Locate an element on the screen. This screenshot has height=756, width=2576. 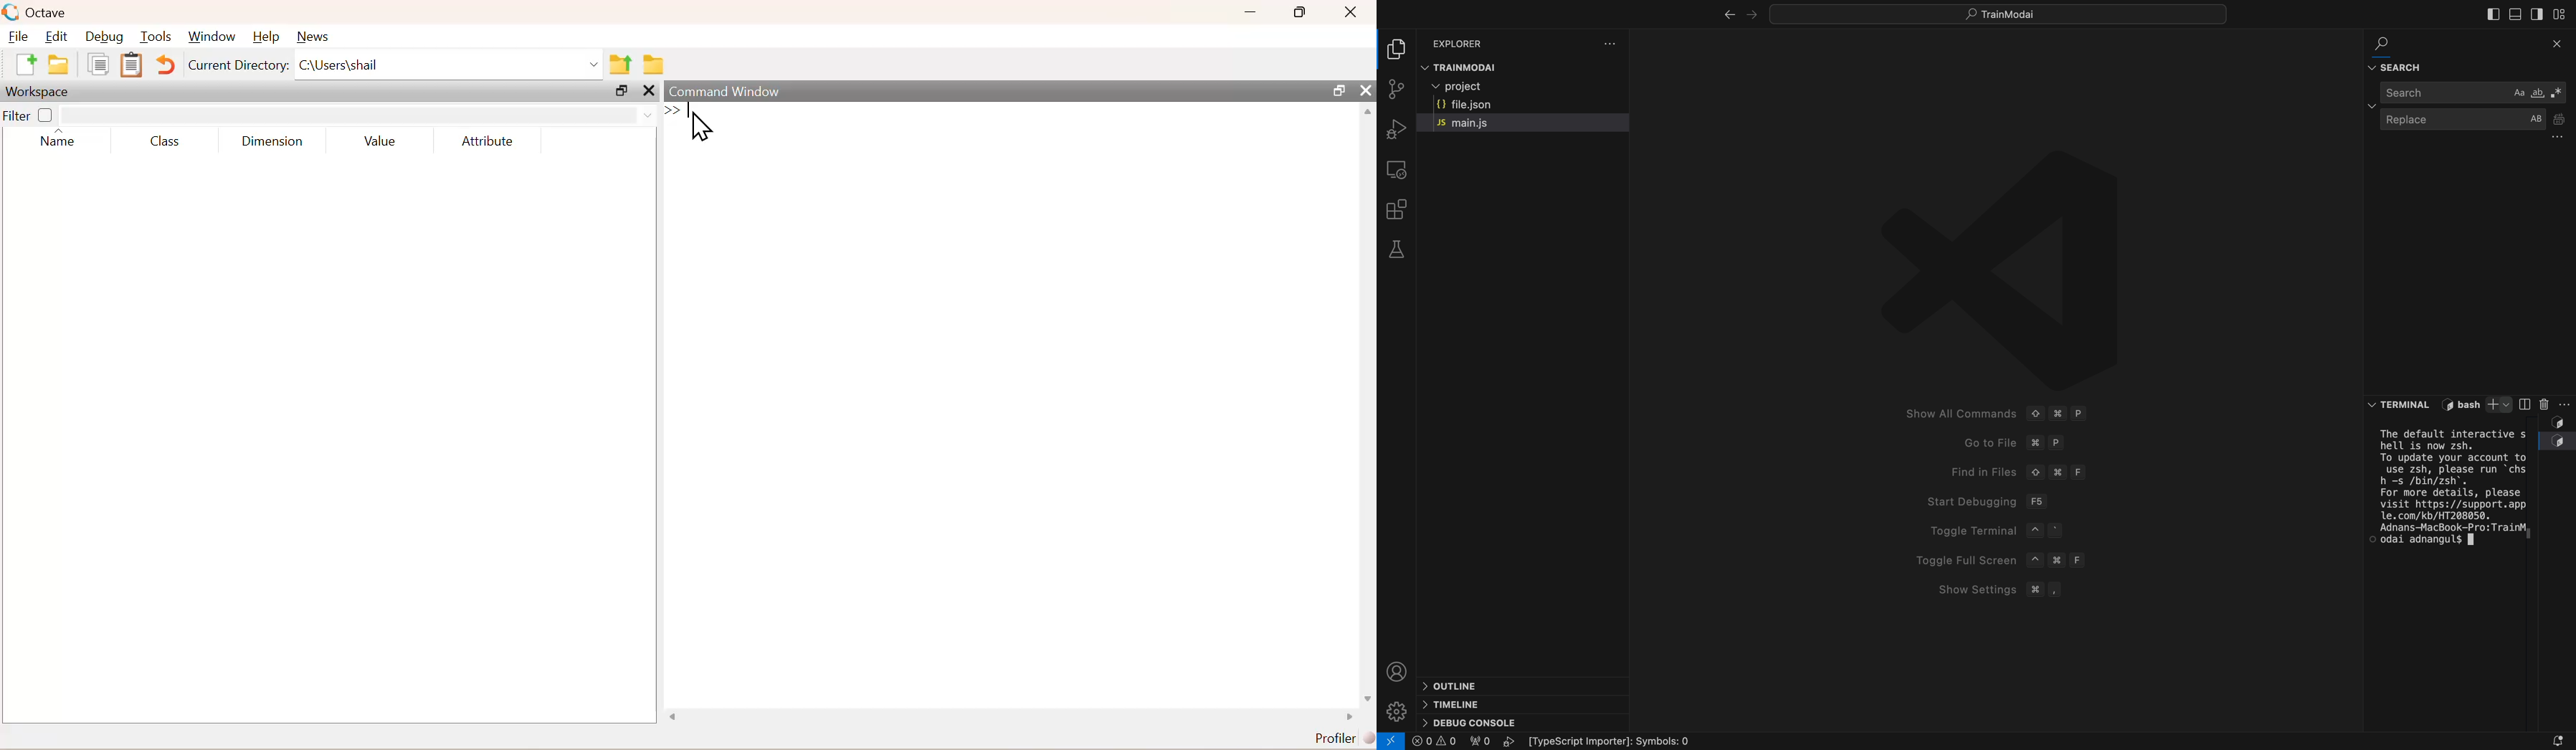
main.js is located at coordinates (1509, 124).